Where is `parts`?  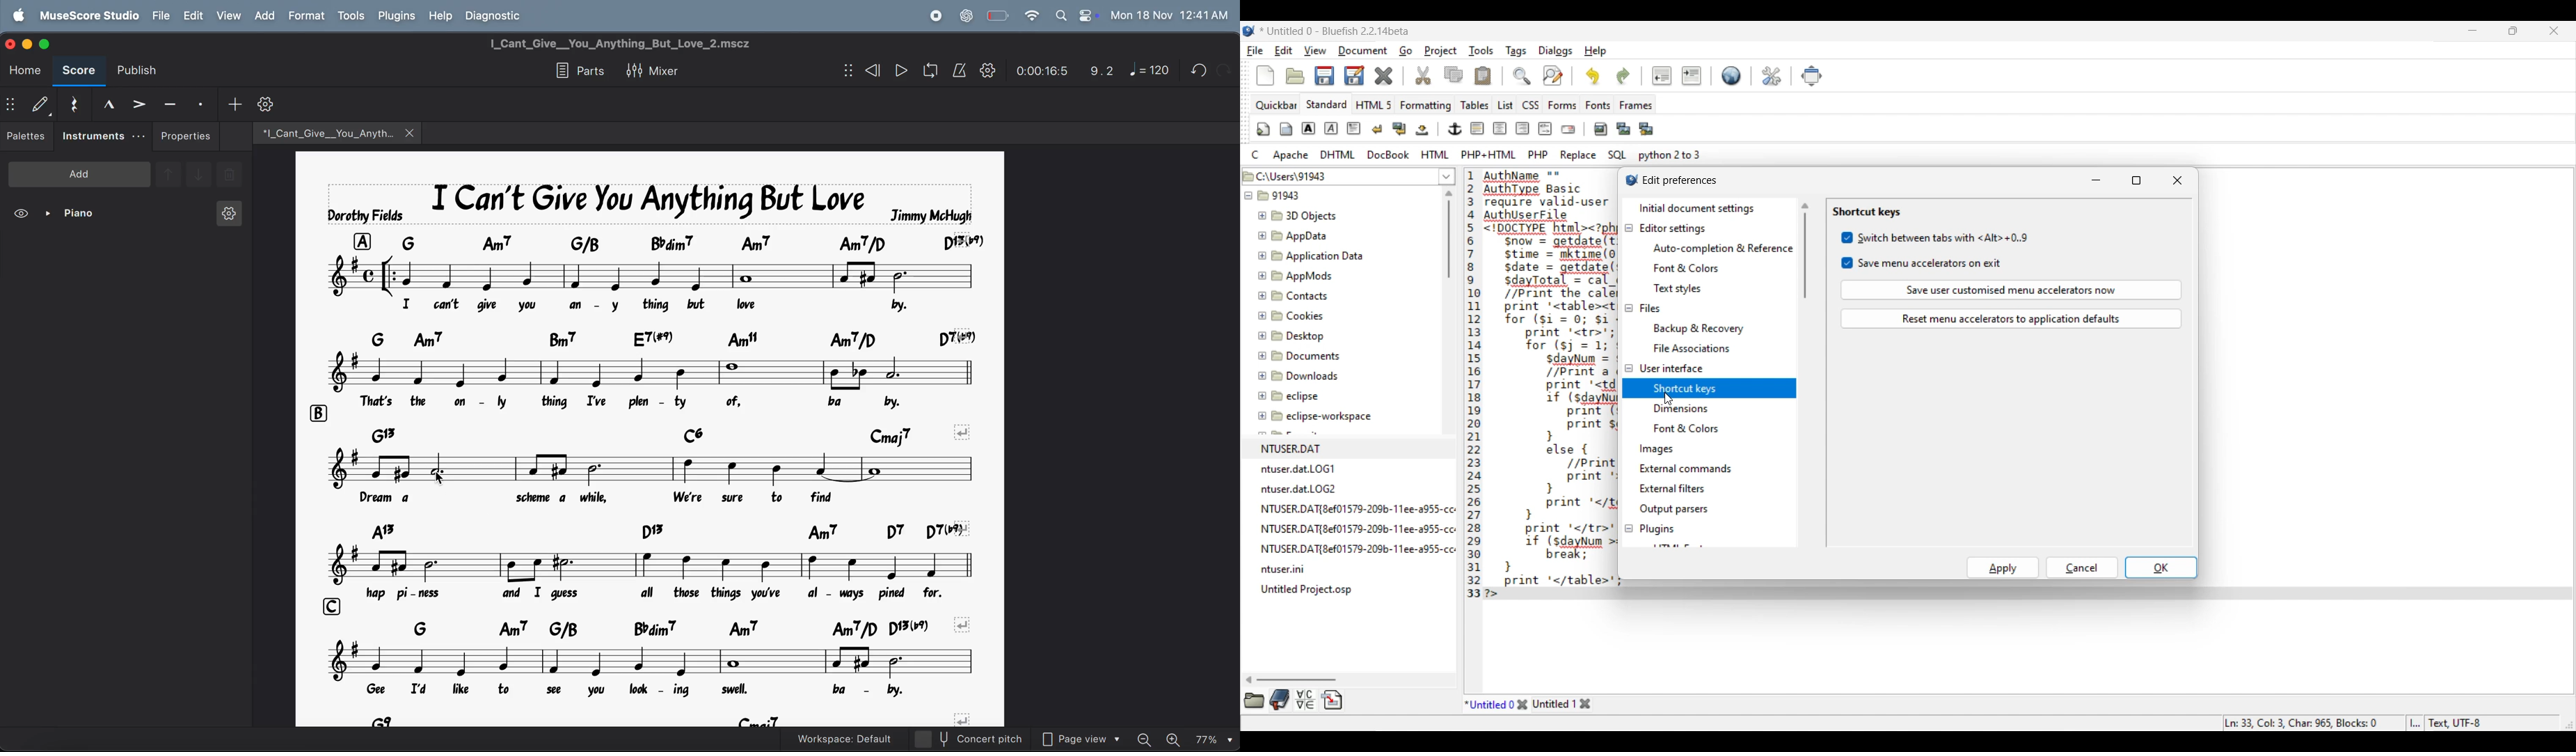 parts is located at coordinates (574, 70).